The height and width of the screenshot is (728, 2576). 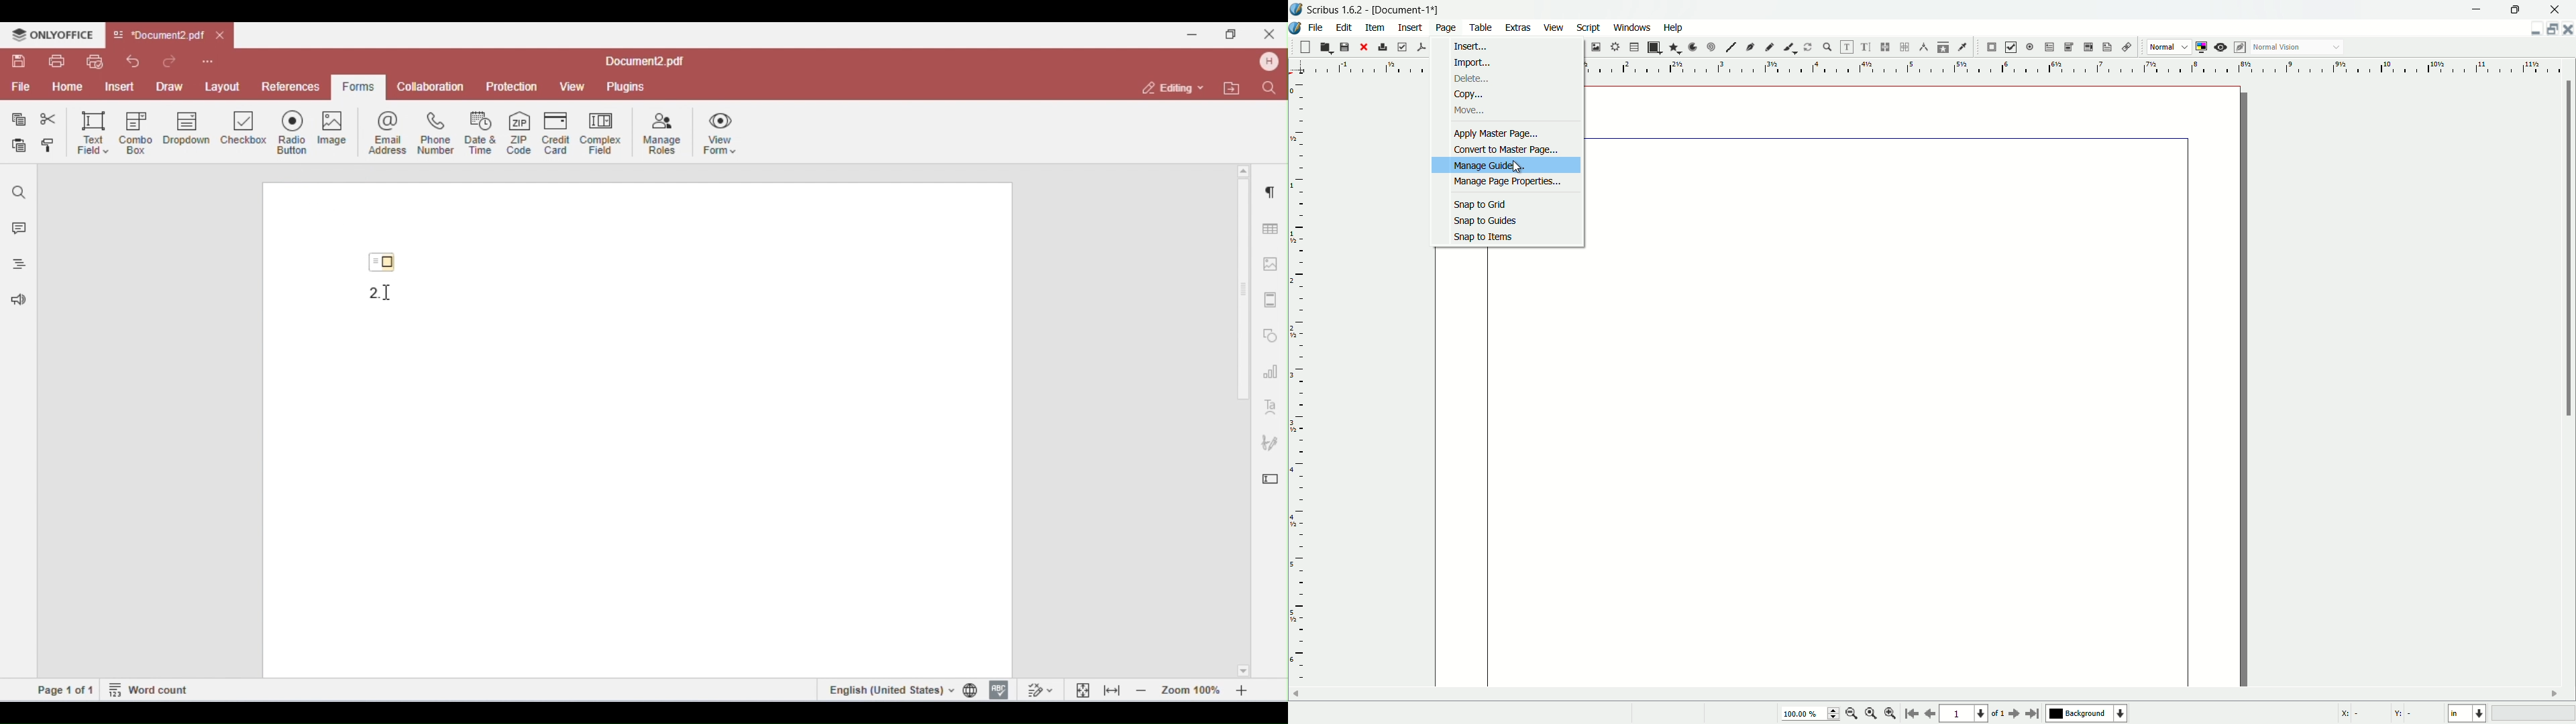 I want to click on image frame, so click(x=1595, y=46).